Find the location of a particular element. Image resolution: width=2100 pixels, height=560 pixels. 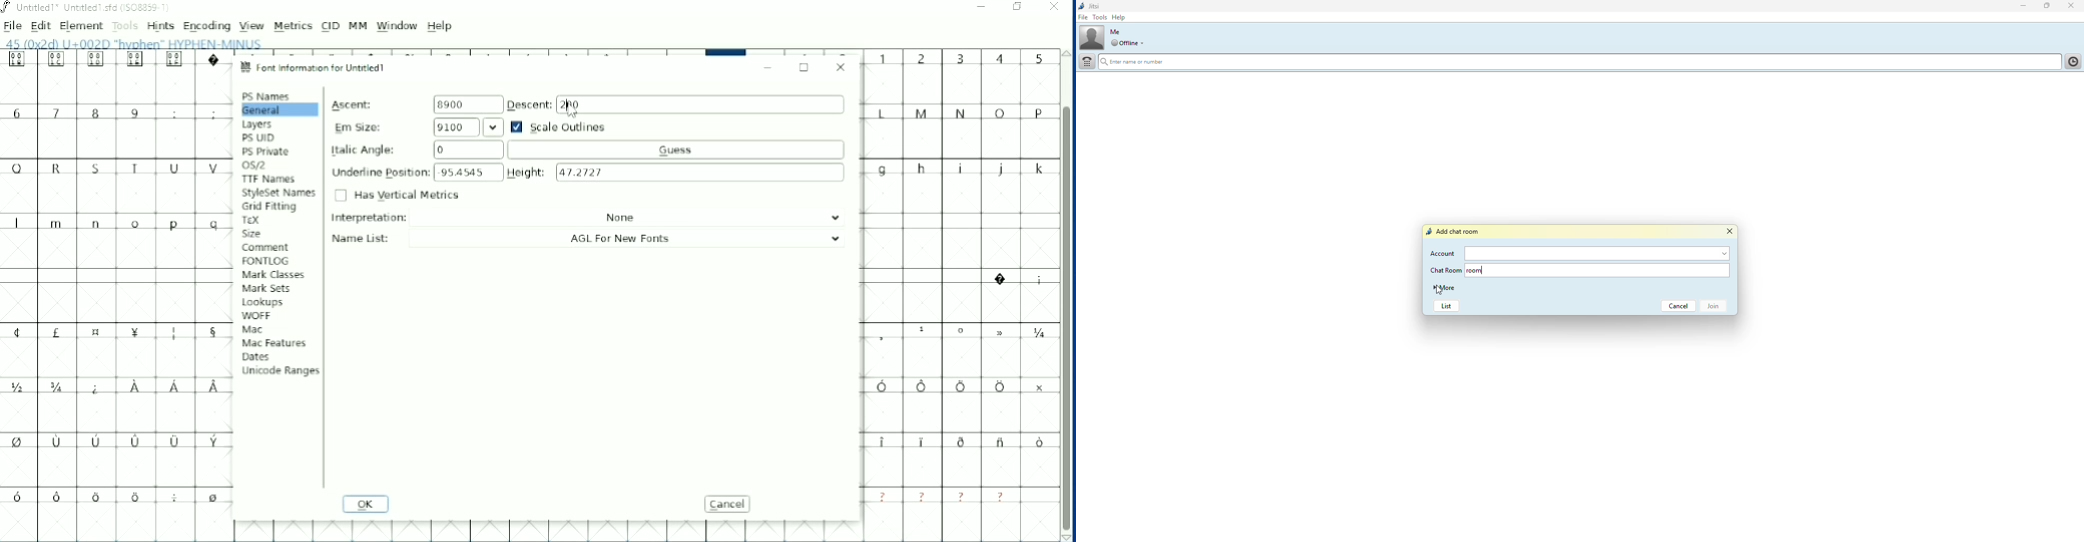

Close is located at coordinates (1054, 9).